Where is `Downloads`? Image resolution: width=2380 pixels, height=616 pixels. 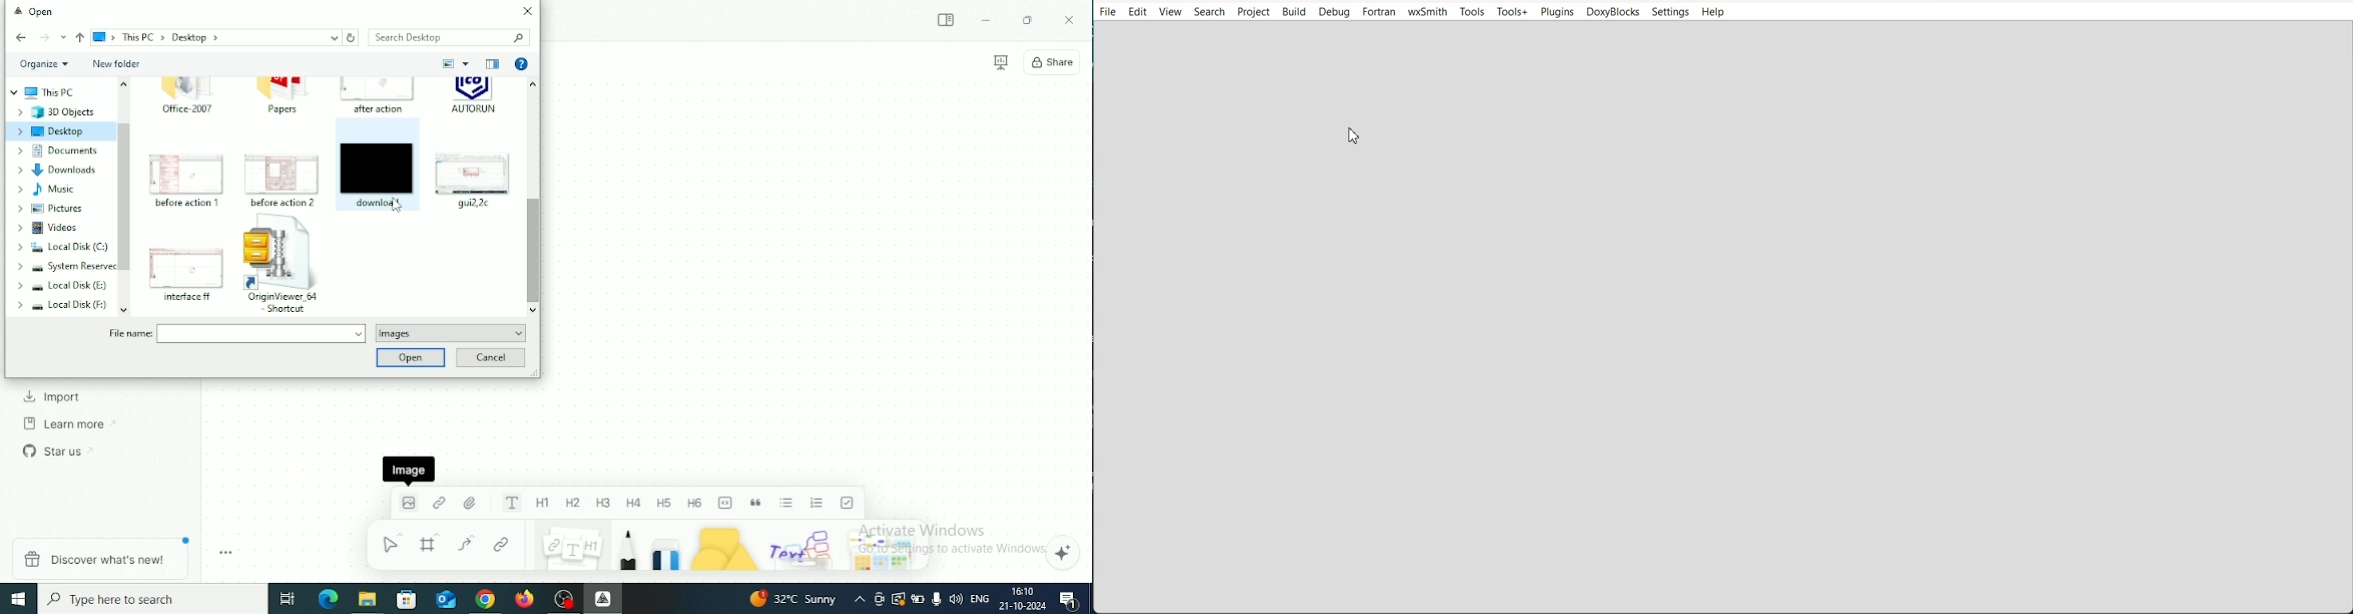
Downloads is located at coordinates (57, 170).